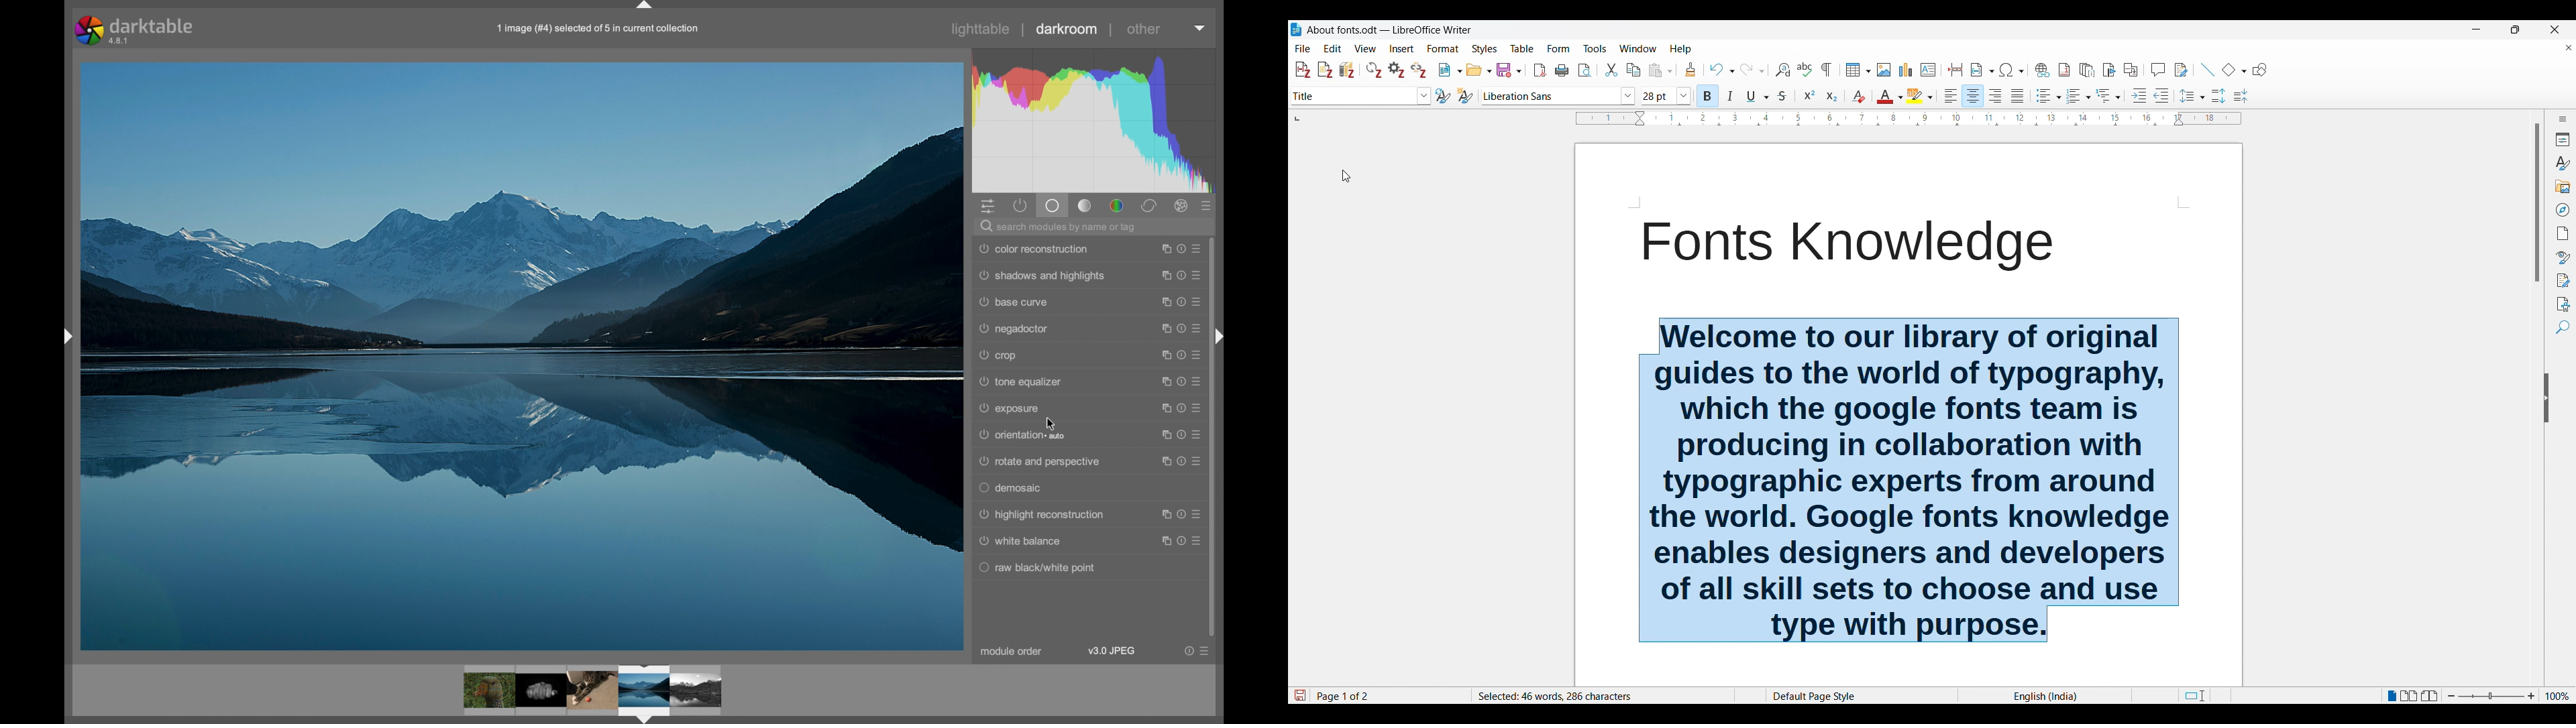 Image resolution: width=2576 pixels, height=728 pixels. Describe the element at coordinates (1332, 48) in the screenshot. I see `Edit menu` at that location.